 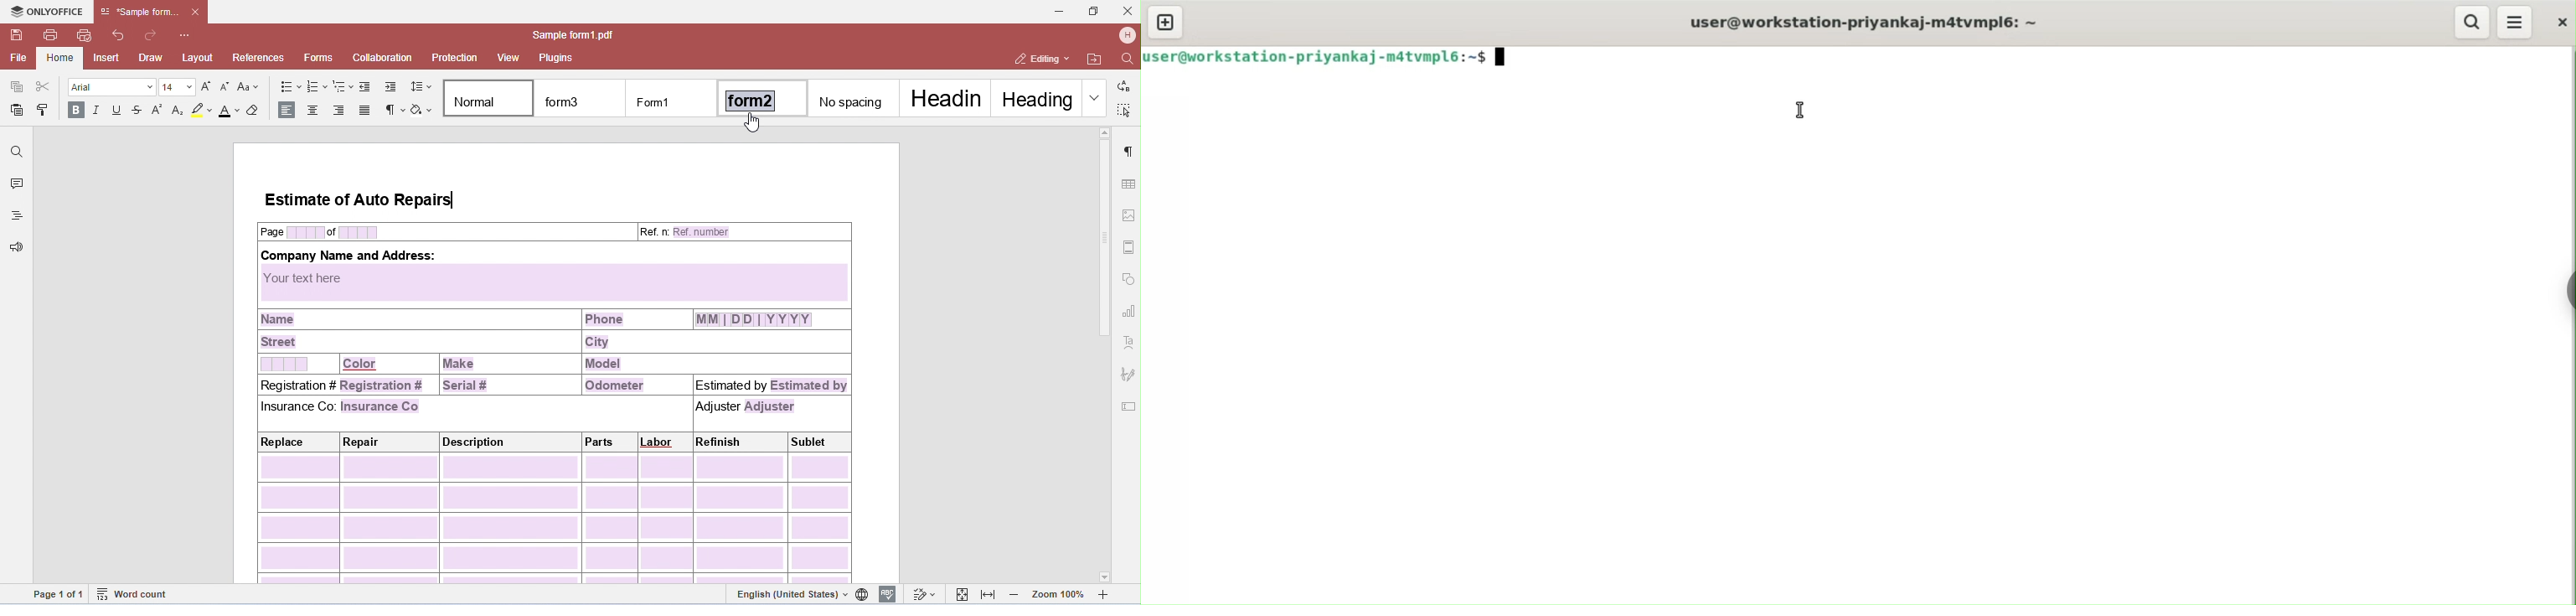 What do you see at coordinates (2475, 22) in the screenshot?
I see `search` at bounding box center [2475, 22].